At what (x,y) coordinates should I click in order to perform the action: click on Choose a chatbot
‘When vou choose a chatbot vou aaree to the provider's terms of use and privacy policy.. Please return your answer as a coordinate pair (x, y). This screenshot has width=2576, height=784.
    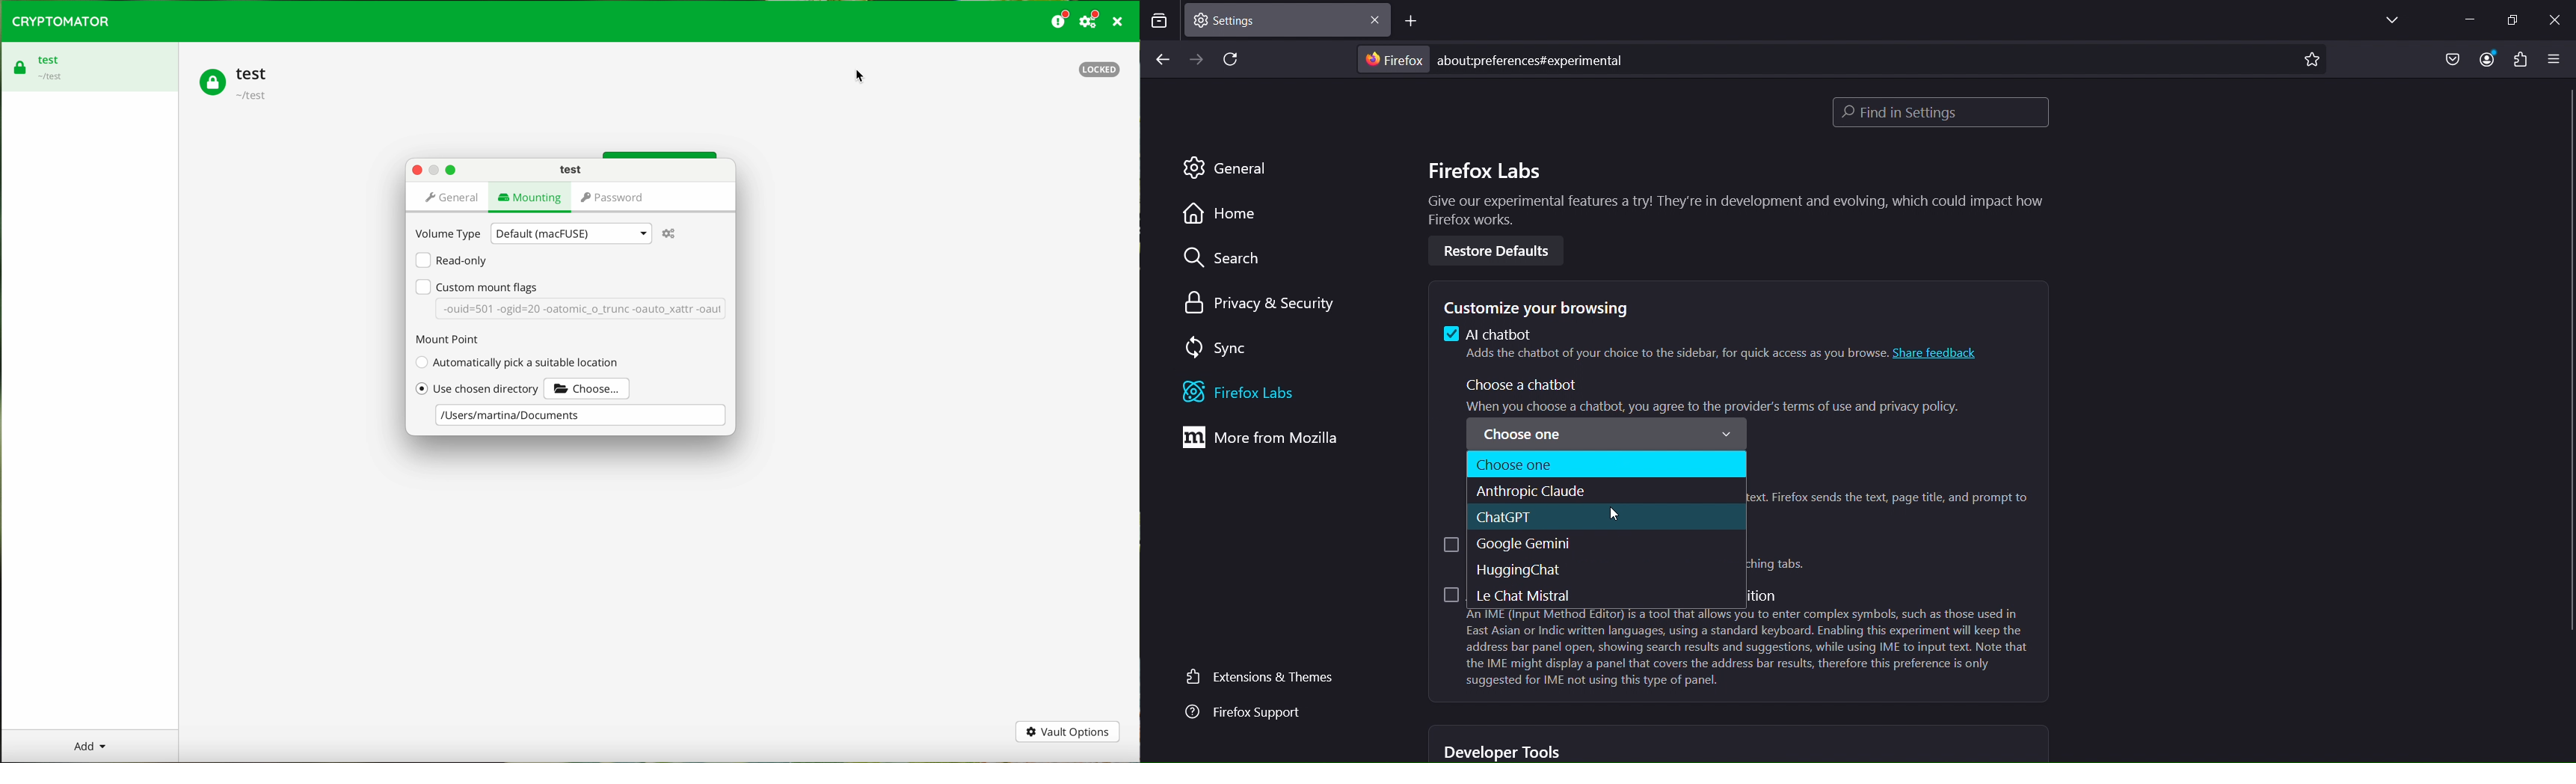
    Looking at the image, I should click on (1709, 394).